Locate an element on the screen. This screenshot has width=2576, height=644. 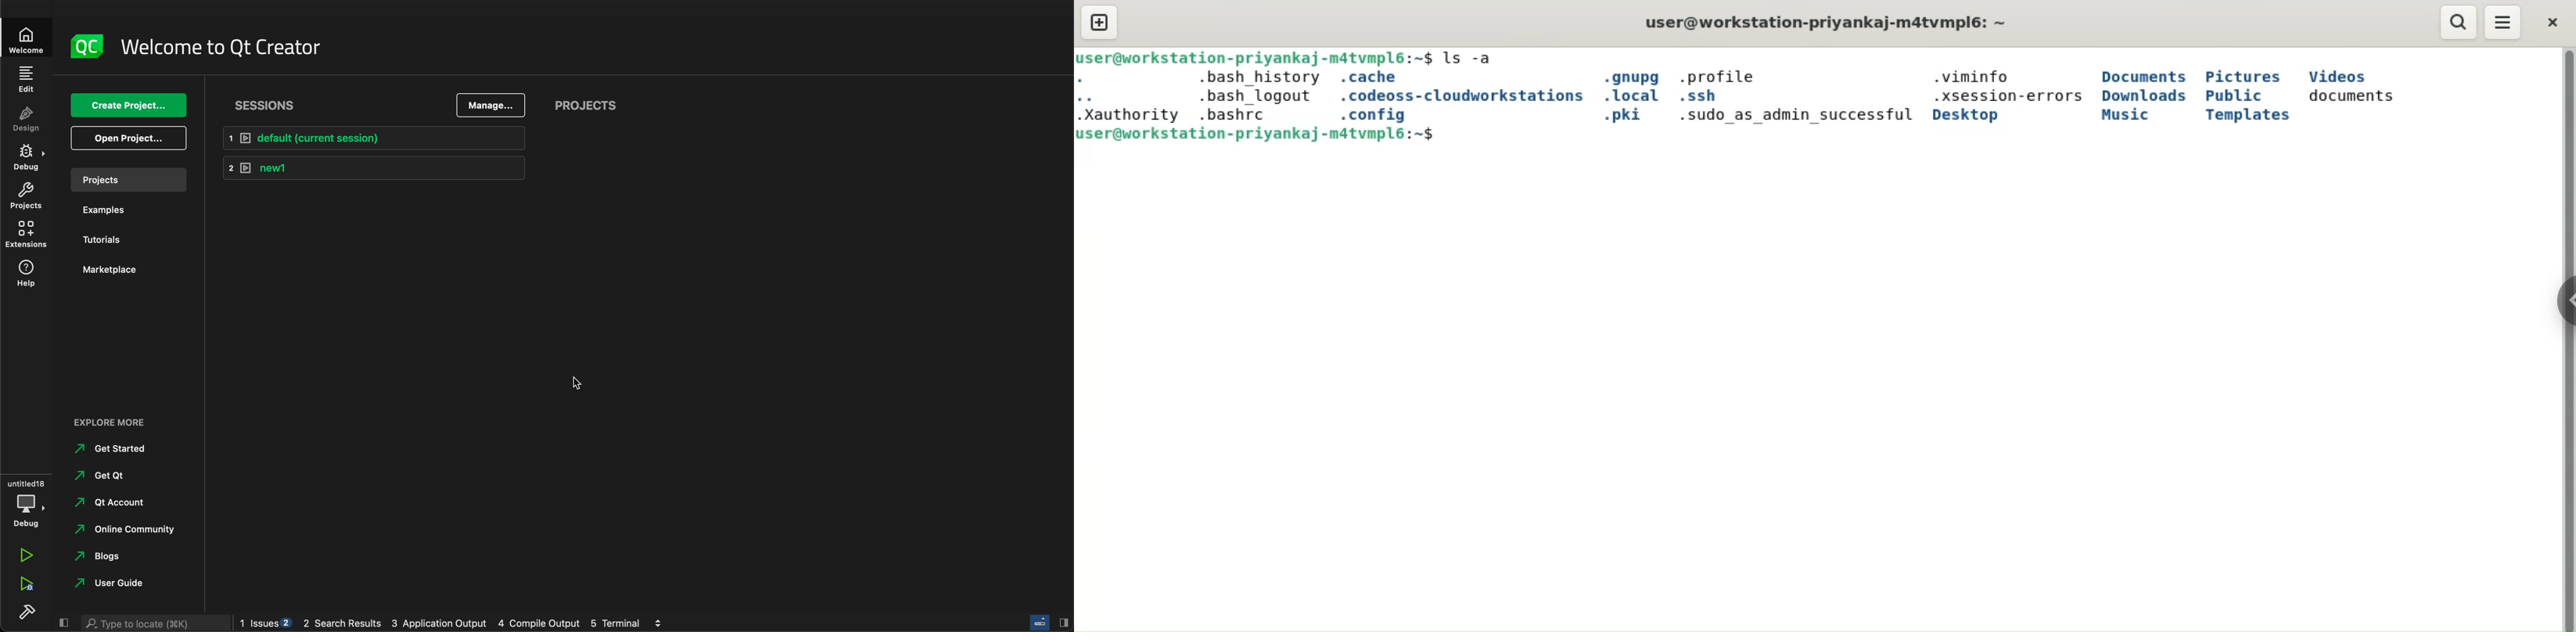
manage is located at coordinates (491, 107).